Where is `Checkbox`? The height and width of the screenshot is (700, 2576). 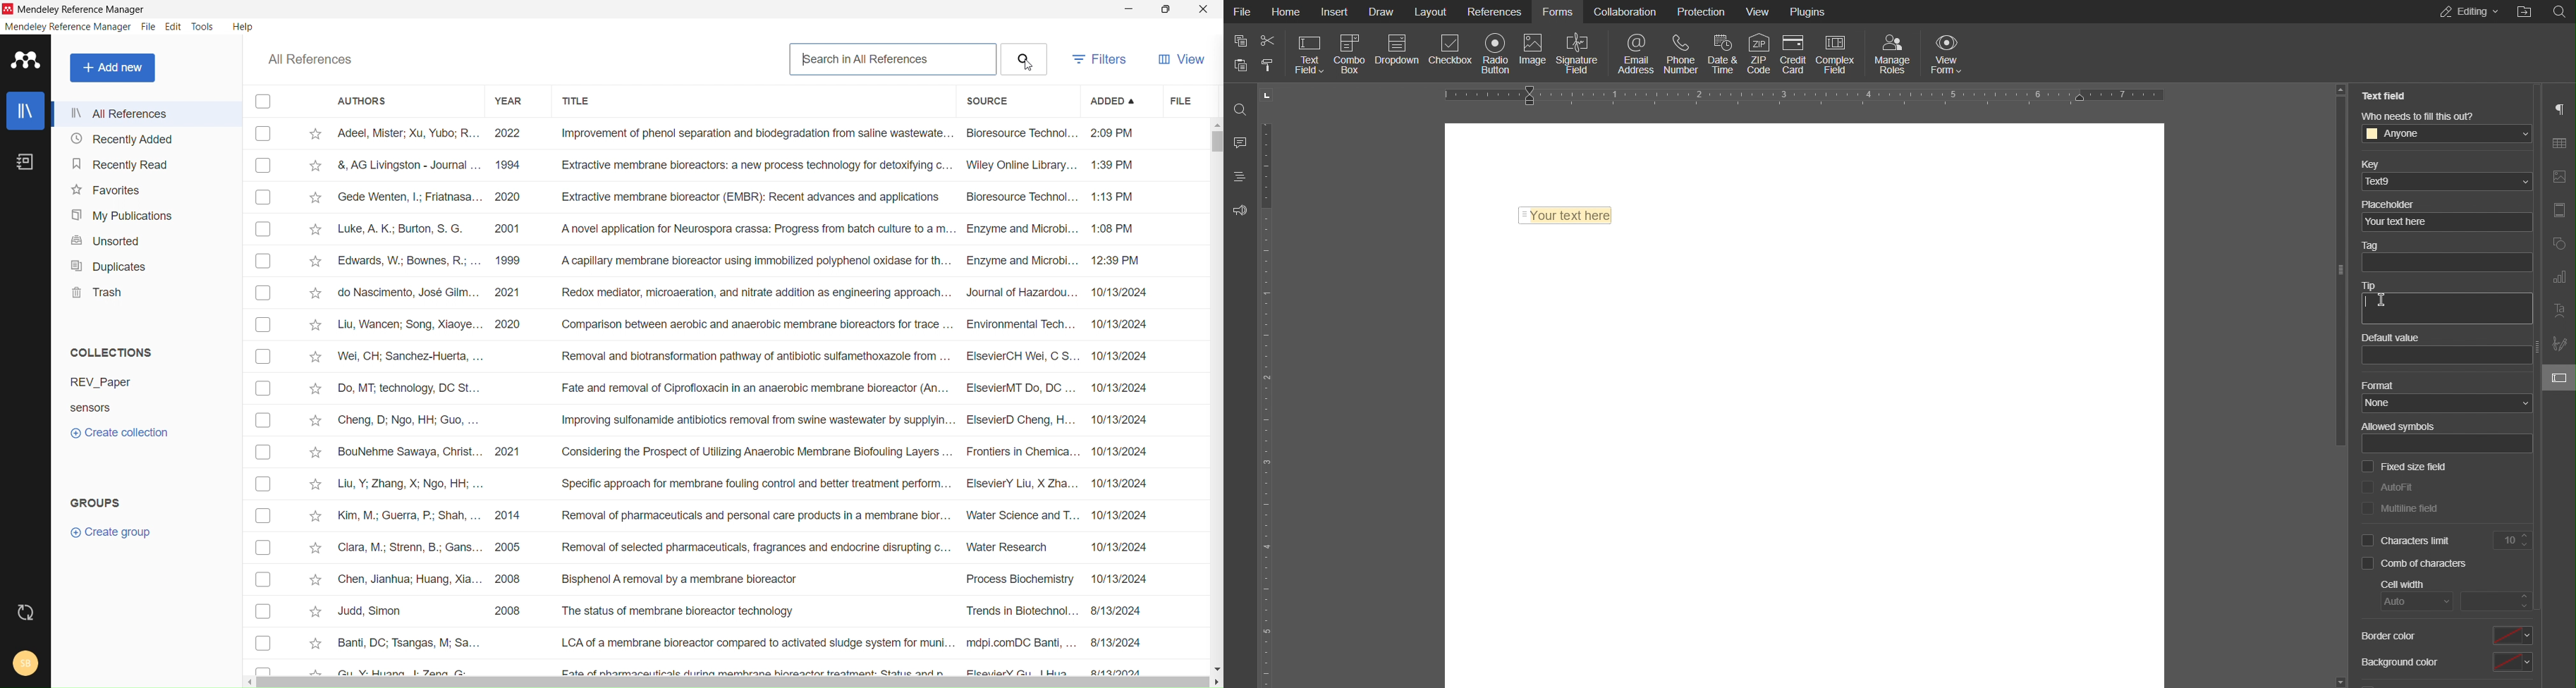 Checkbox is located at coordinates (261, 322).